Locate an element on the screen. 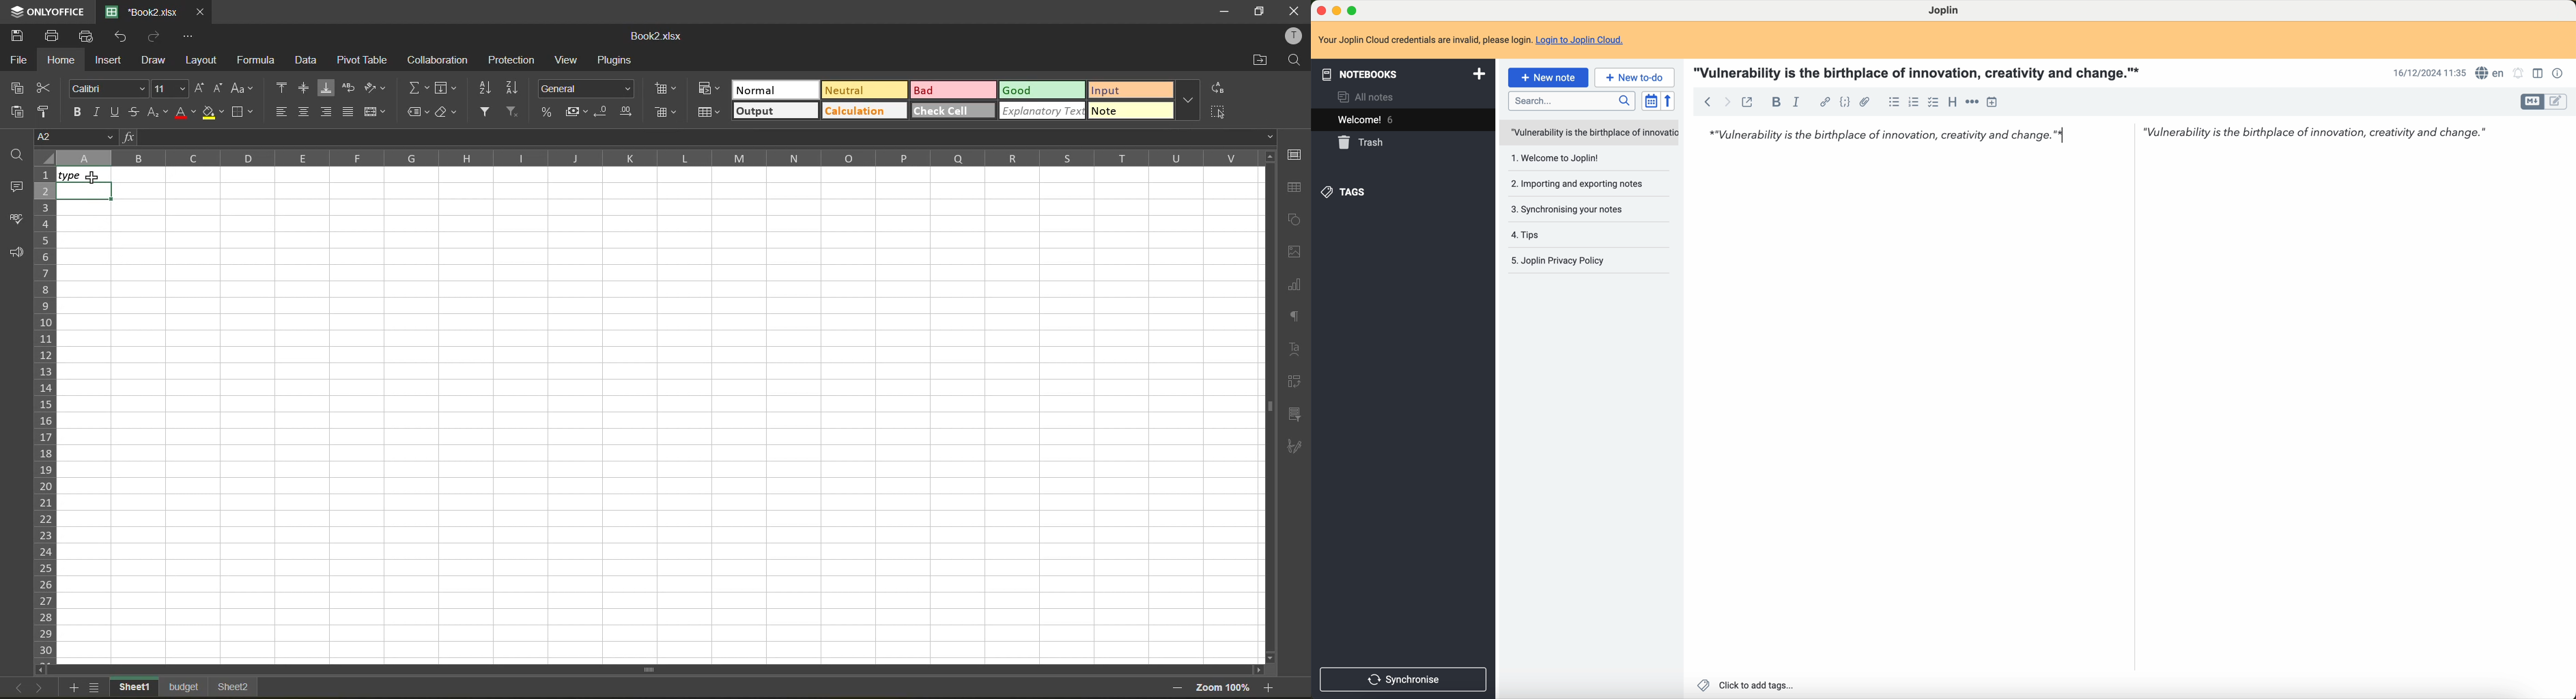  replace is located at coordinates (1220, 88).